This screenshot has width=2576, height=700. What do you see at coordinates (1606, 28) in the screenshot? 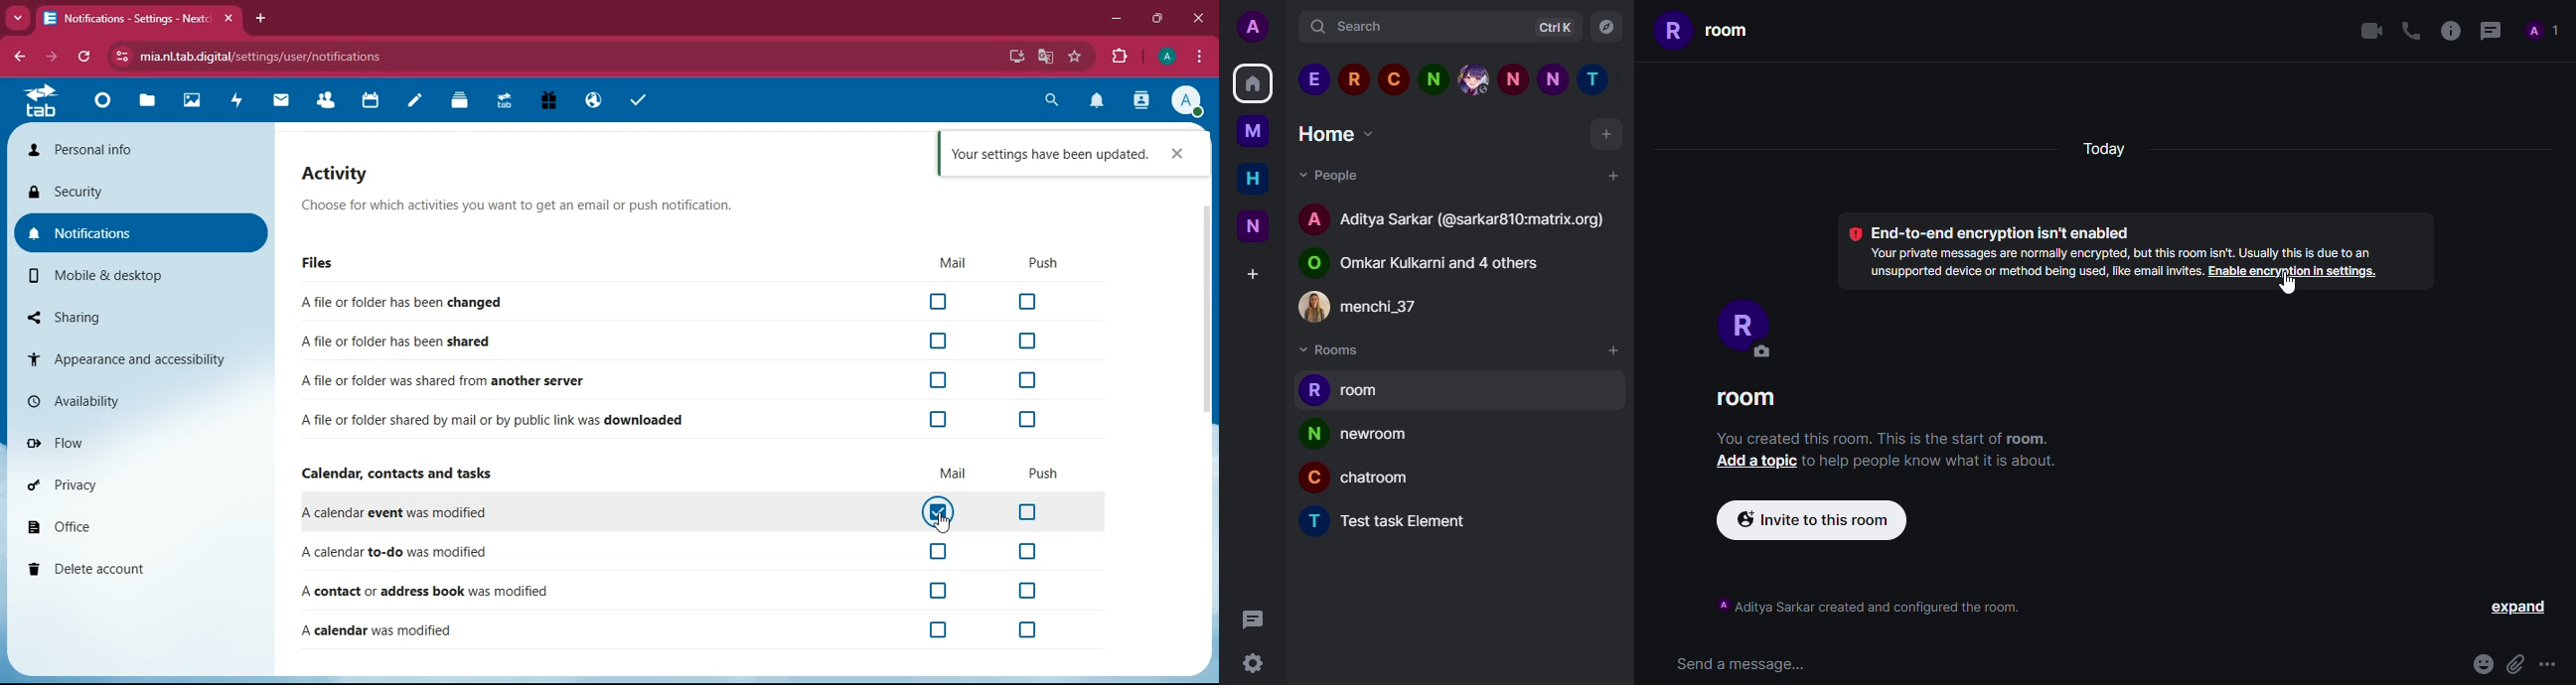
I see `explore rooms` at bounding box center [1606, 28].